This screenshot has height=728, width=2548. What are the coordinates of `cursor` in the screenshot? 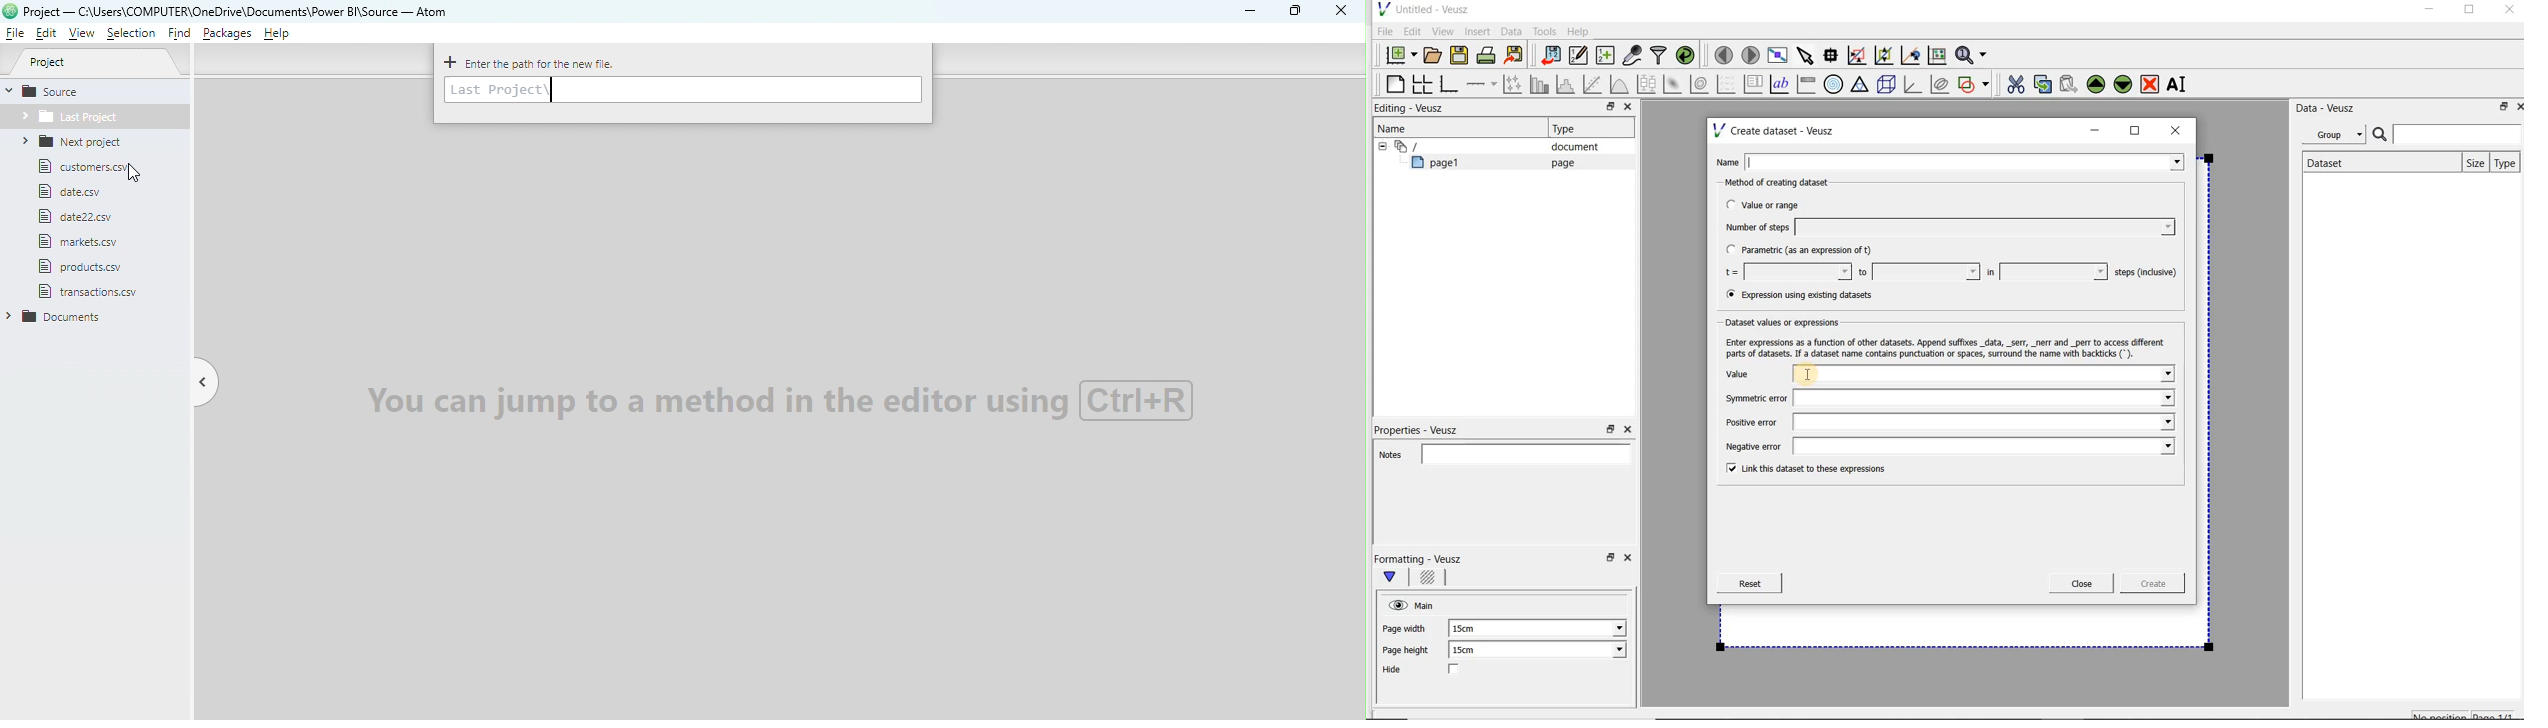 It's located at (137, 176).